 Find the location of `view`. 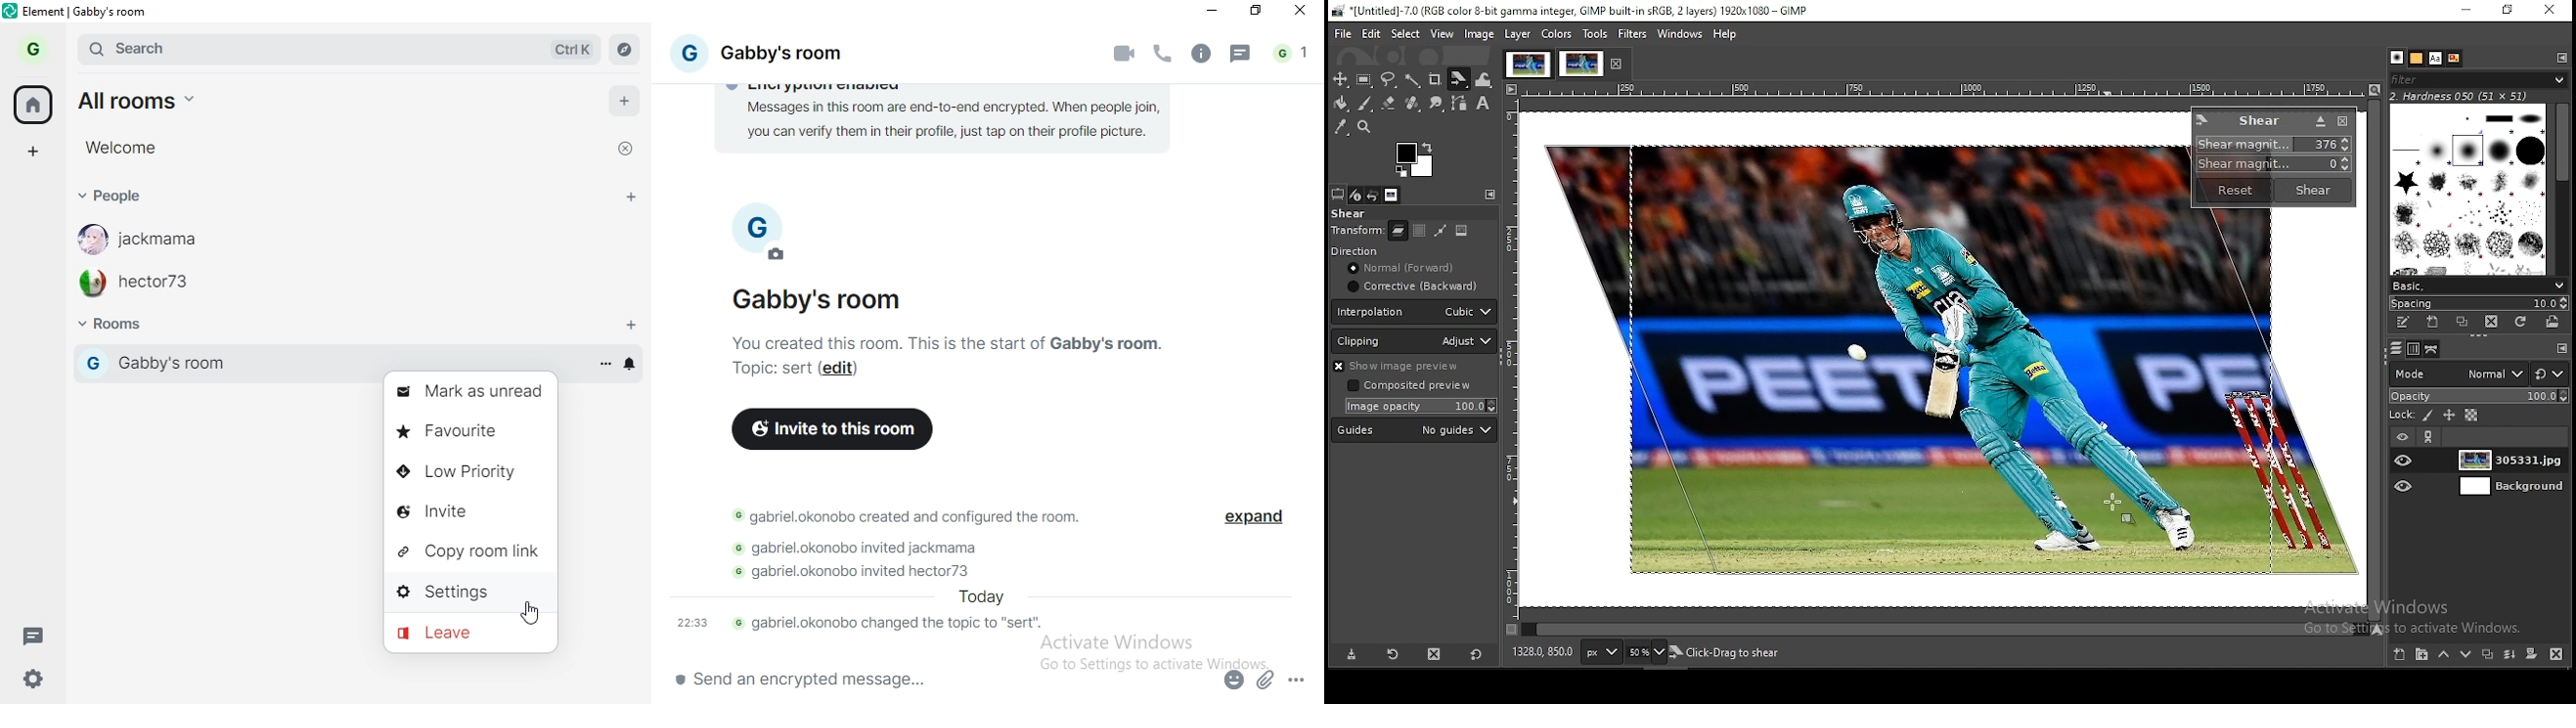

view is located at coordinates (1442, 34).